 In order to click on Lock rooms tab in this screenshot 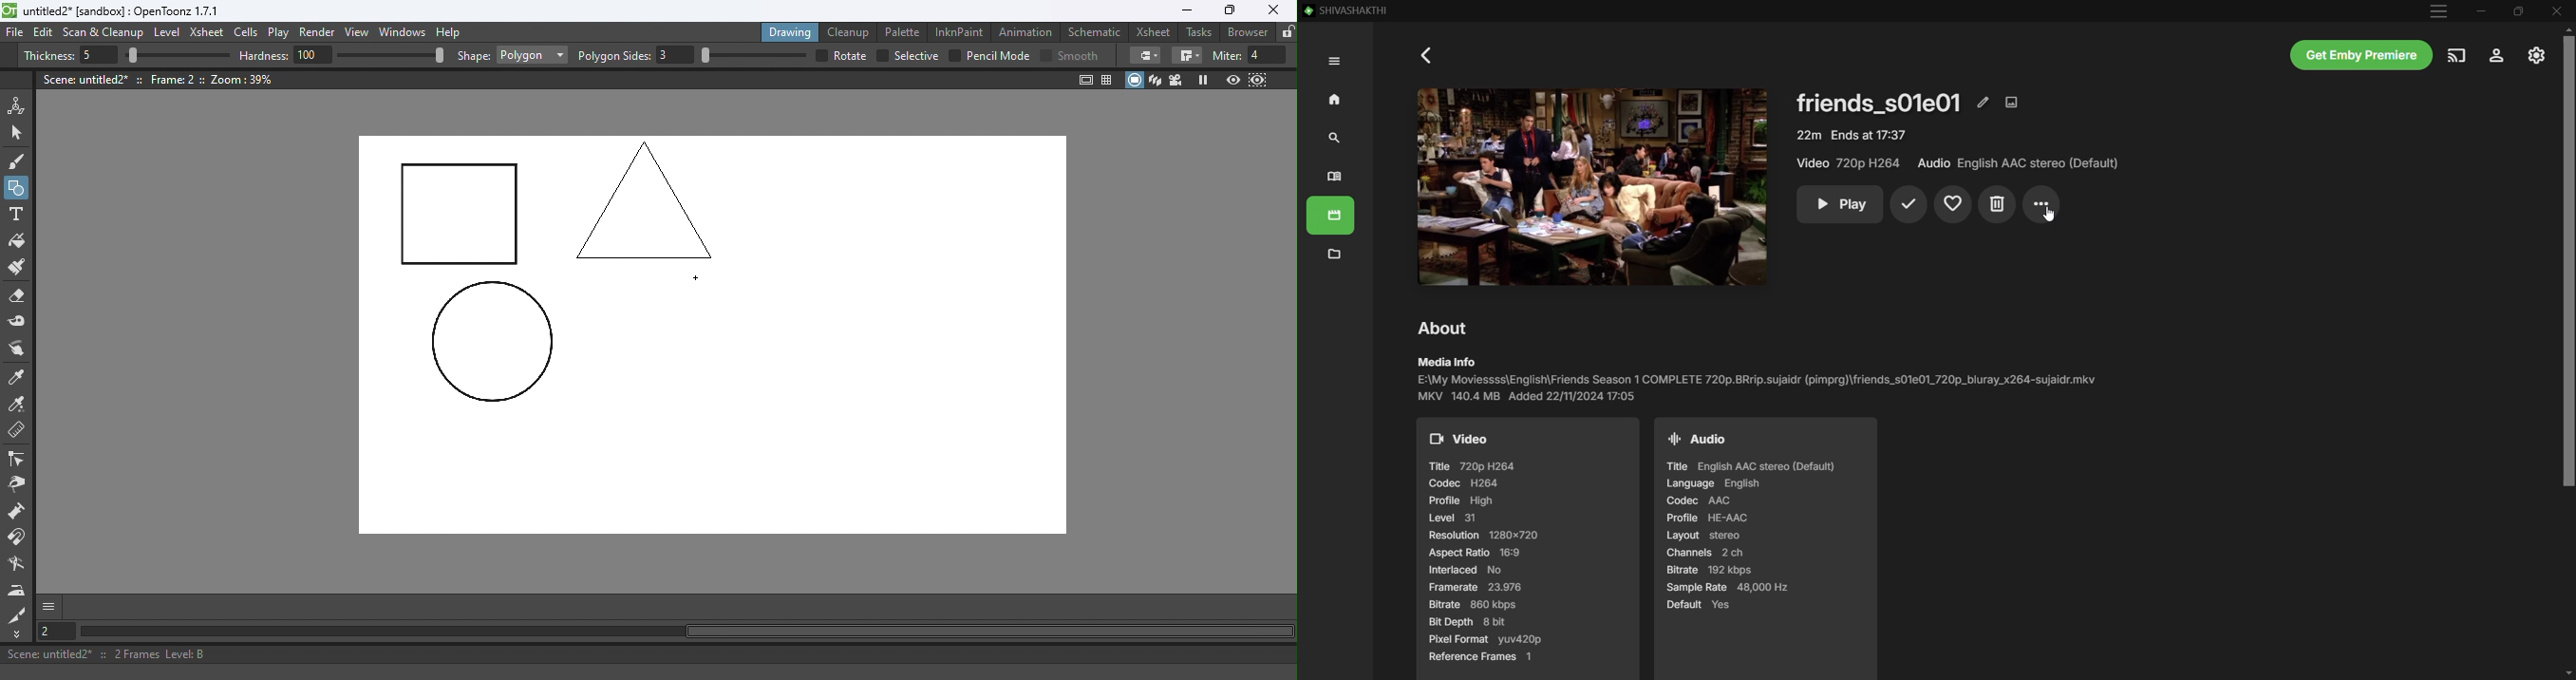, I will do `click(1288, 33)`.